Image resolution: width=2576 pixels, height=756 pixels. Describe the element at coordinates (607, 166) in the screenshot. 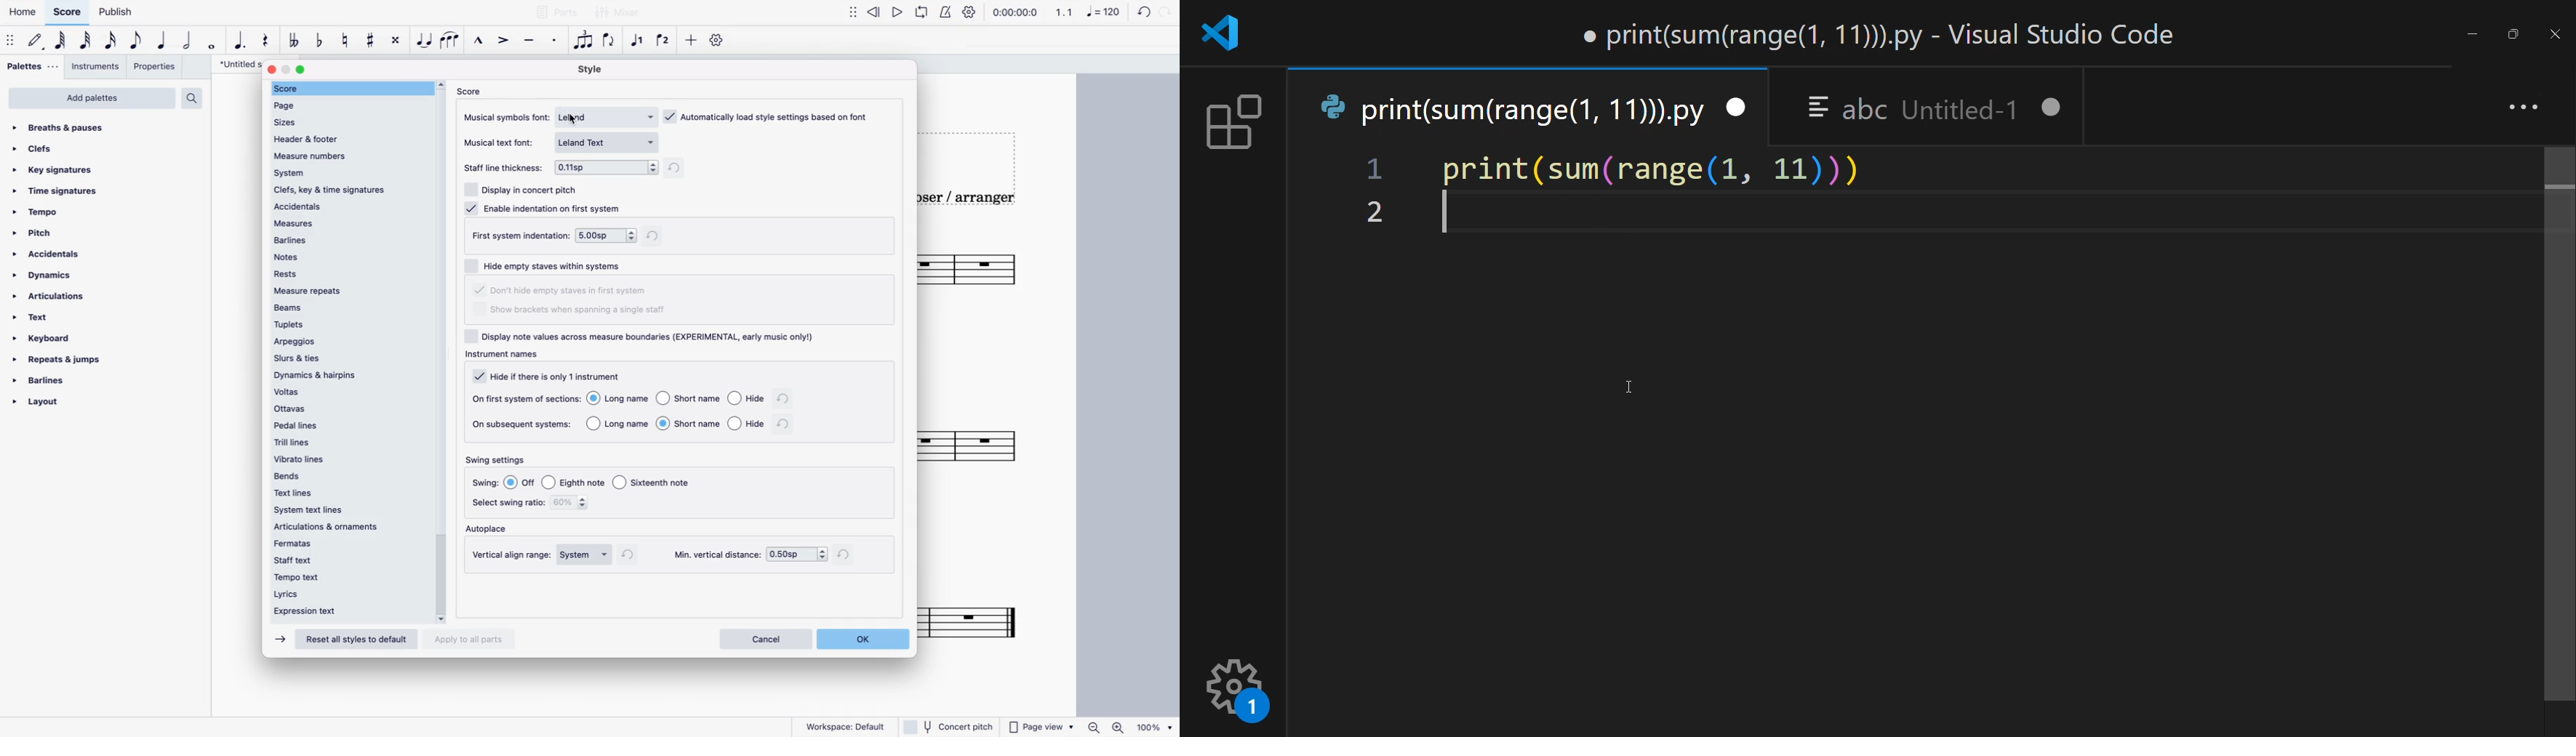

I see `thickness` at that location.